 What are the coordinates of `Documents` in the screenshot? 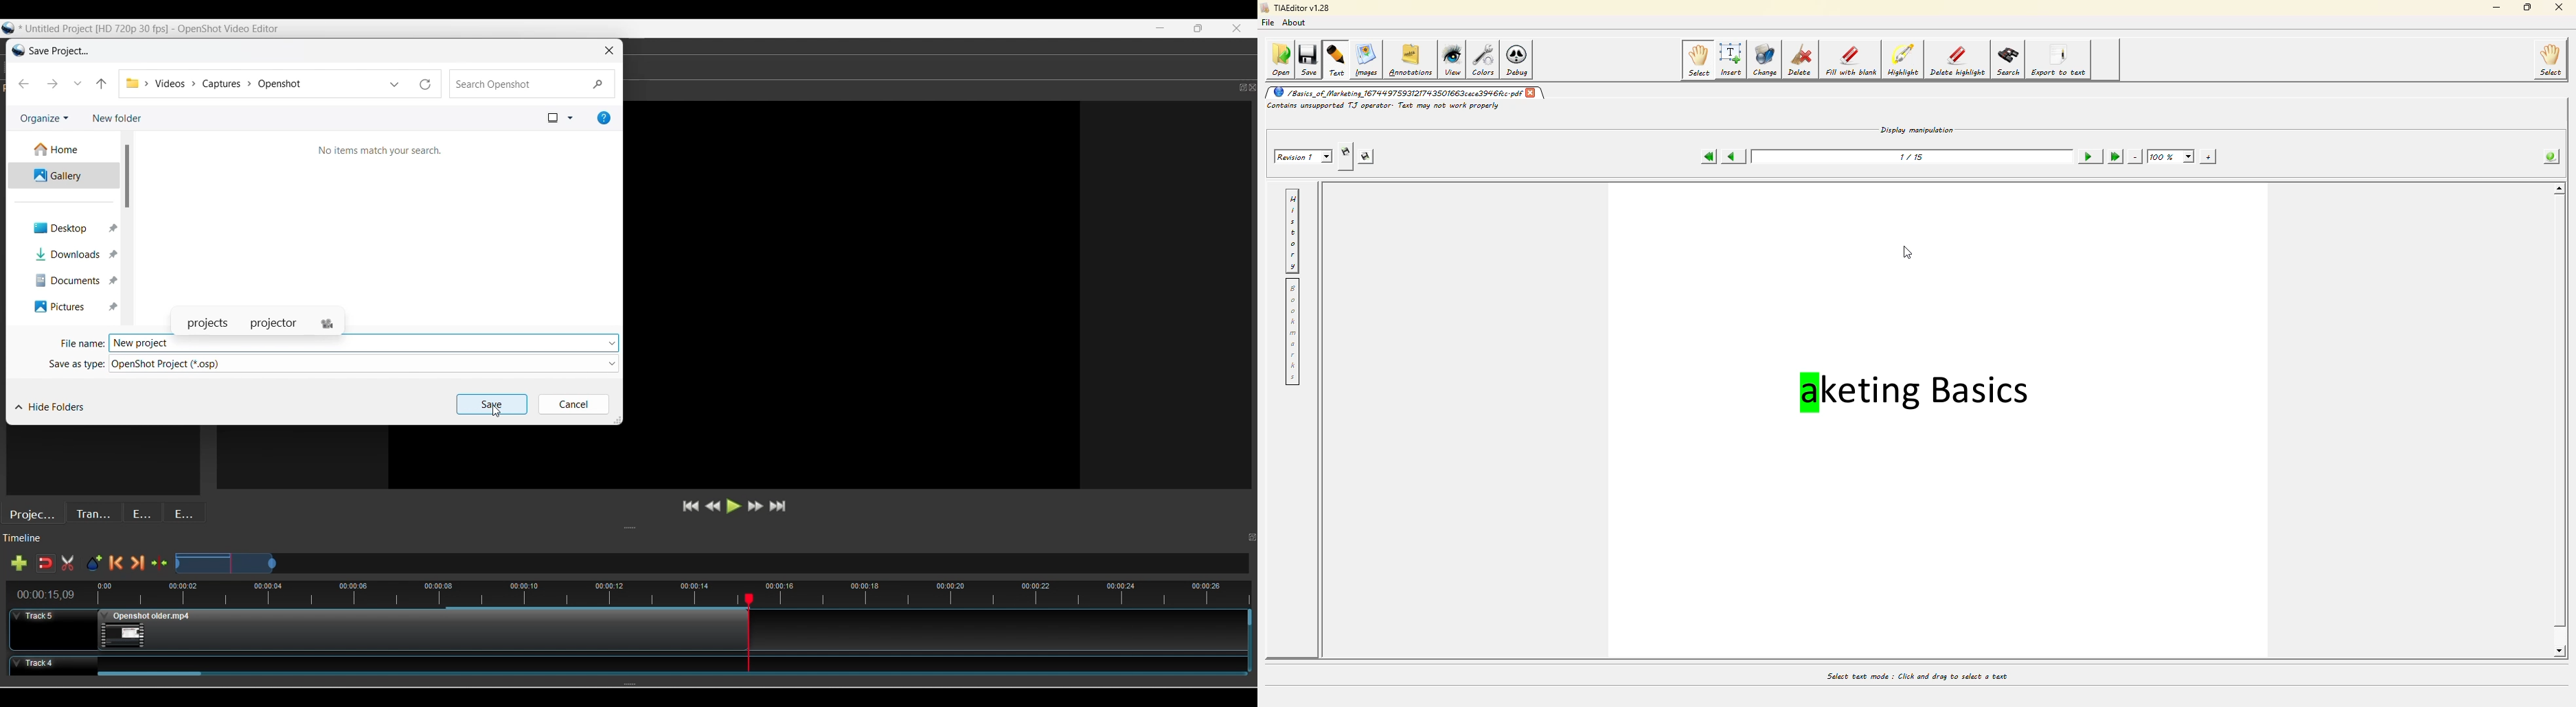 It's located at (67, 280).